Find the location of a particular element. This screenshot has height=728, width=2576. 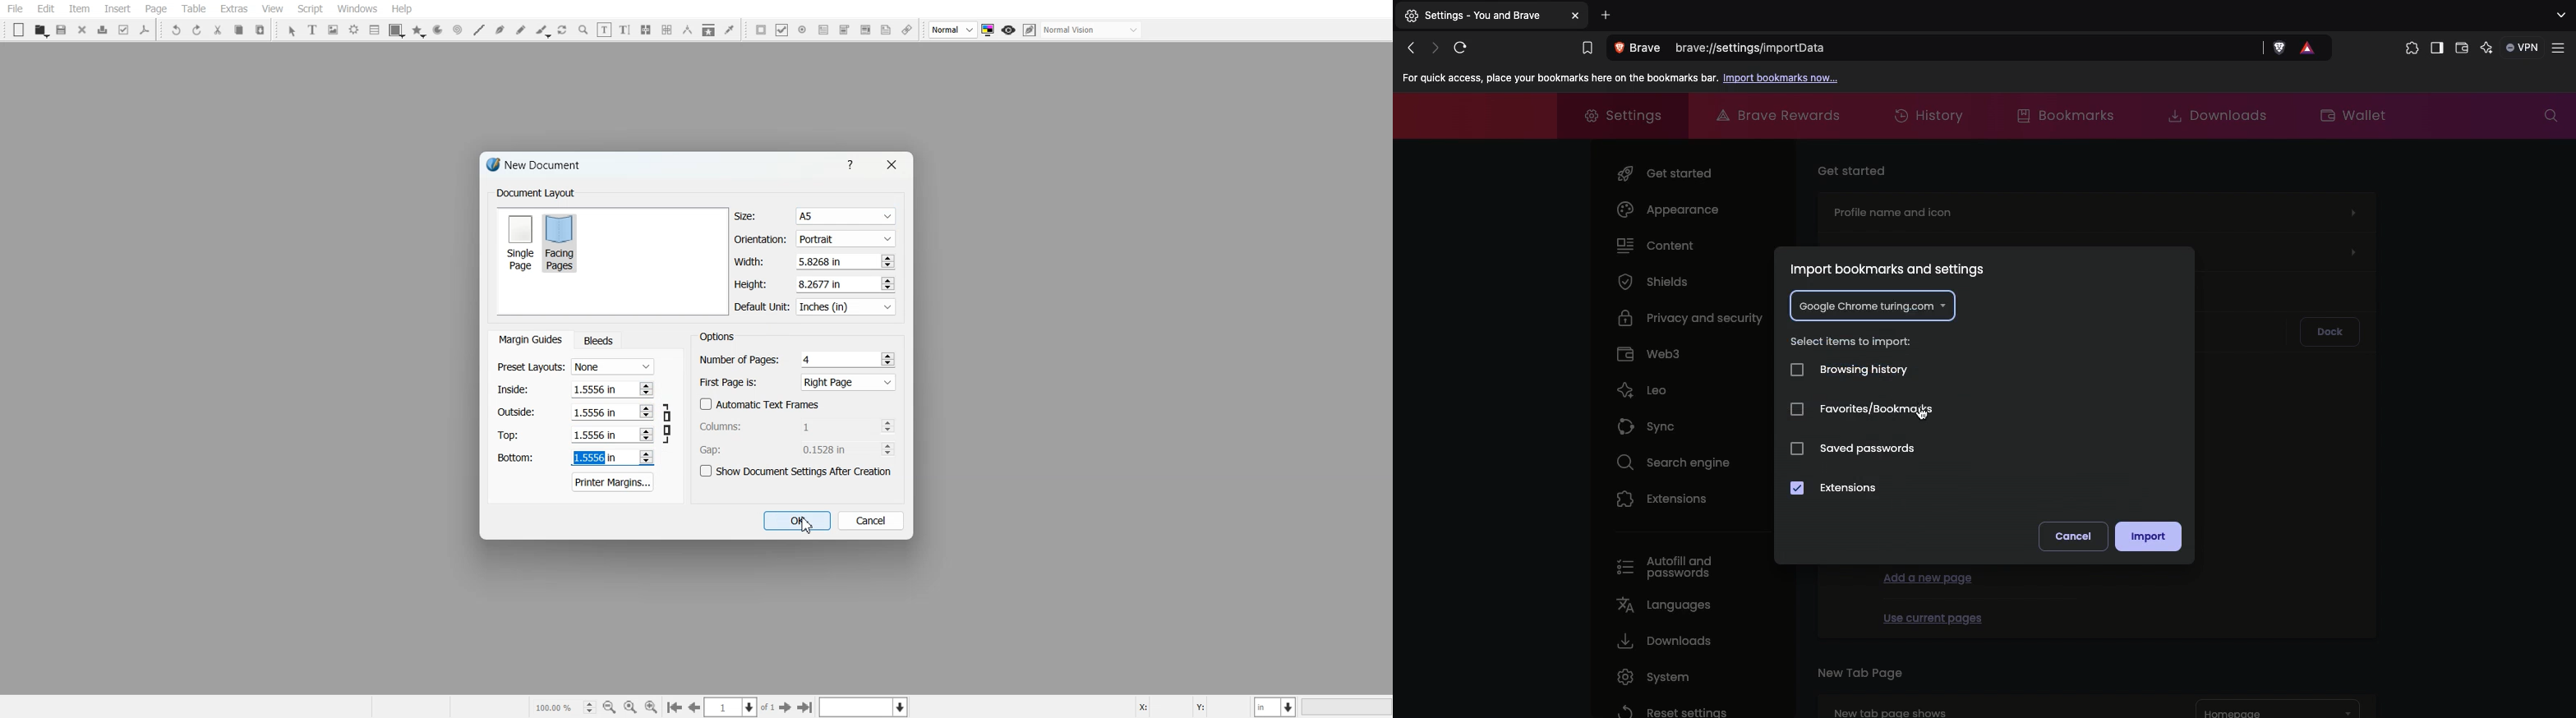

Bezier curve is located at coordinates (500, 30).